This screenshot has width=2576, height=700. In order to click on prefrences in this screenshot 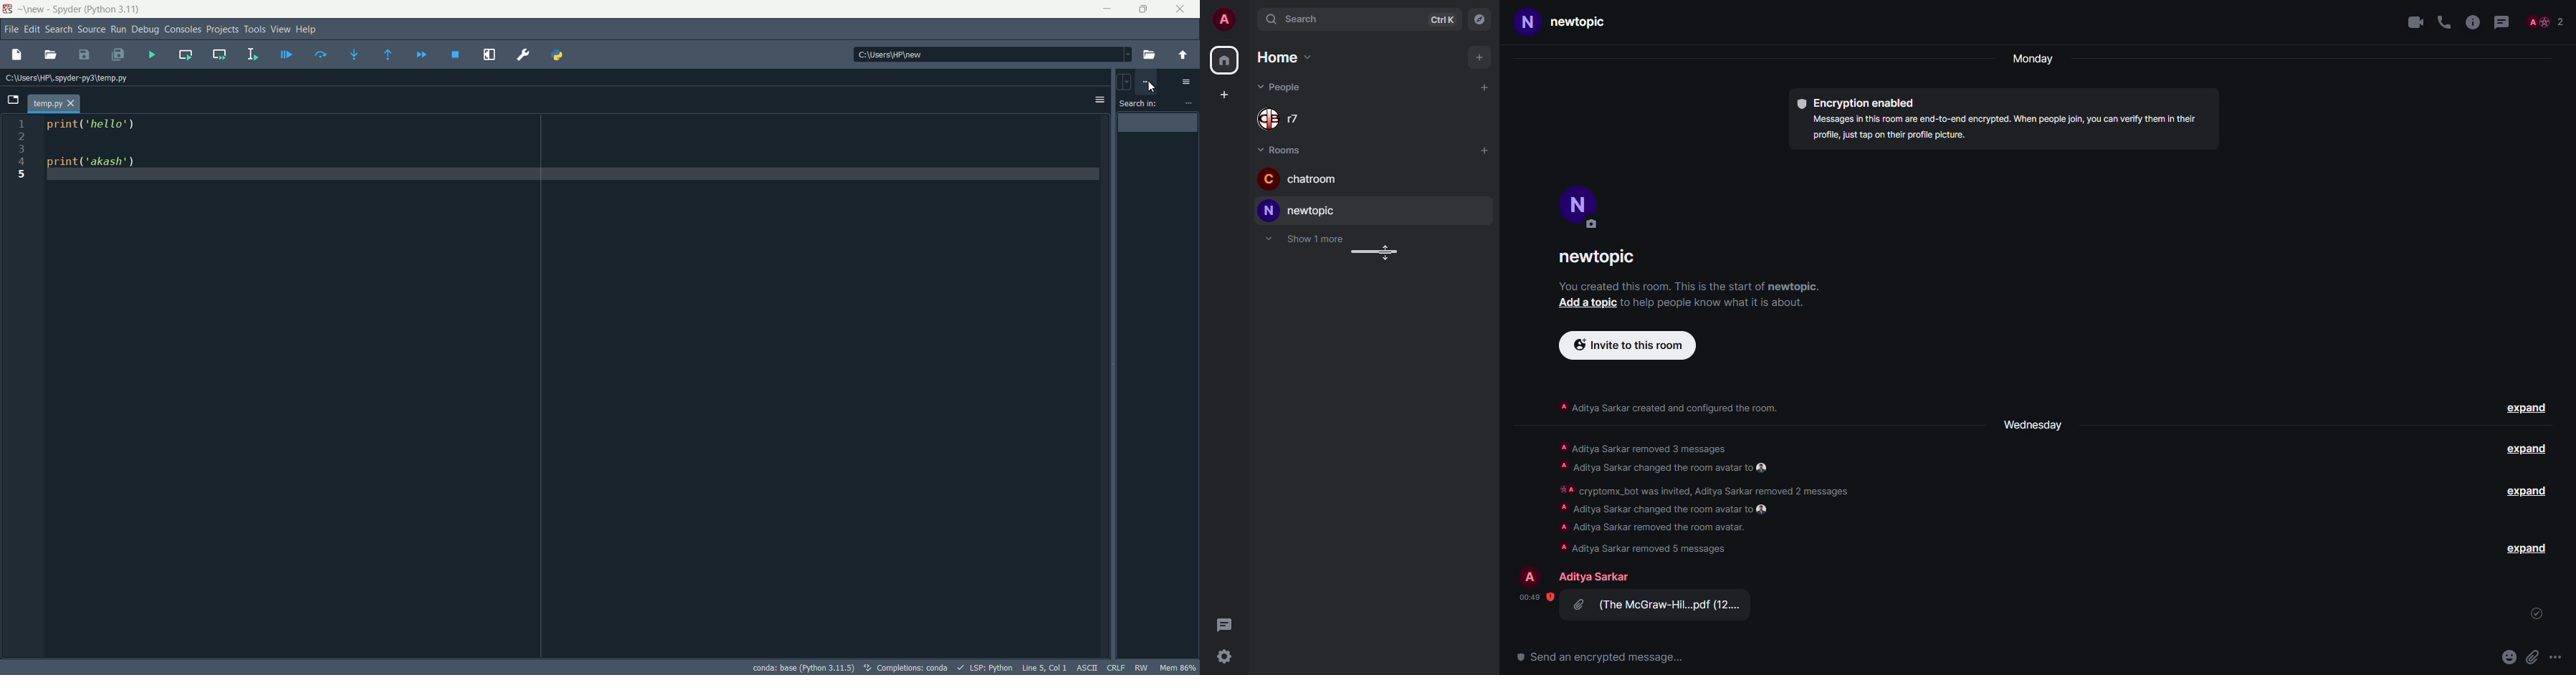, I will do `click(525, 55)`.